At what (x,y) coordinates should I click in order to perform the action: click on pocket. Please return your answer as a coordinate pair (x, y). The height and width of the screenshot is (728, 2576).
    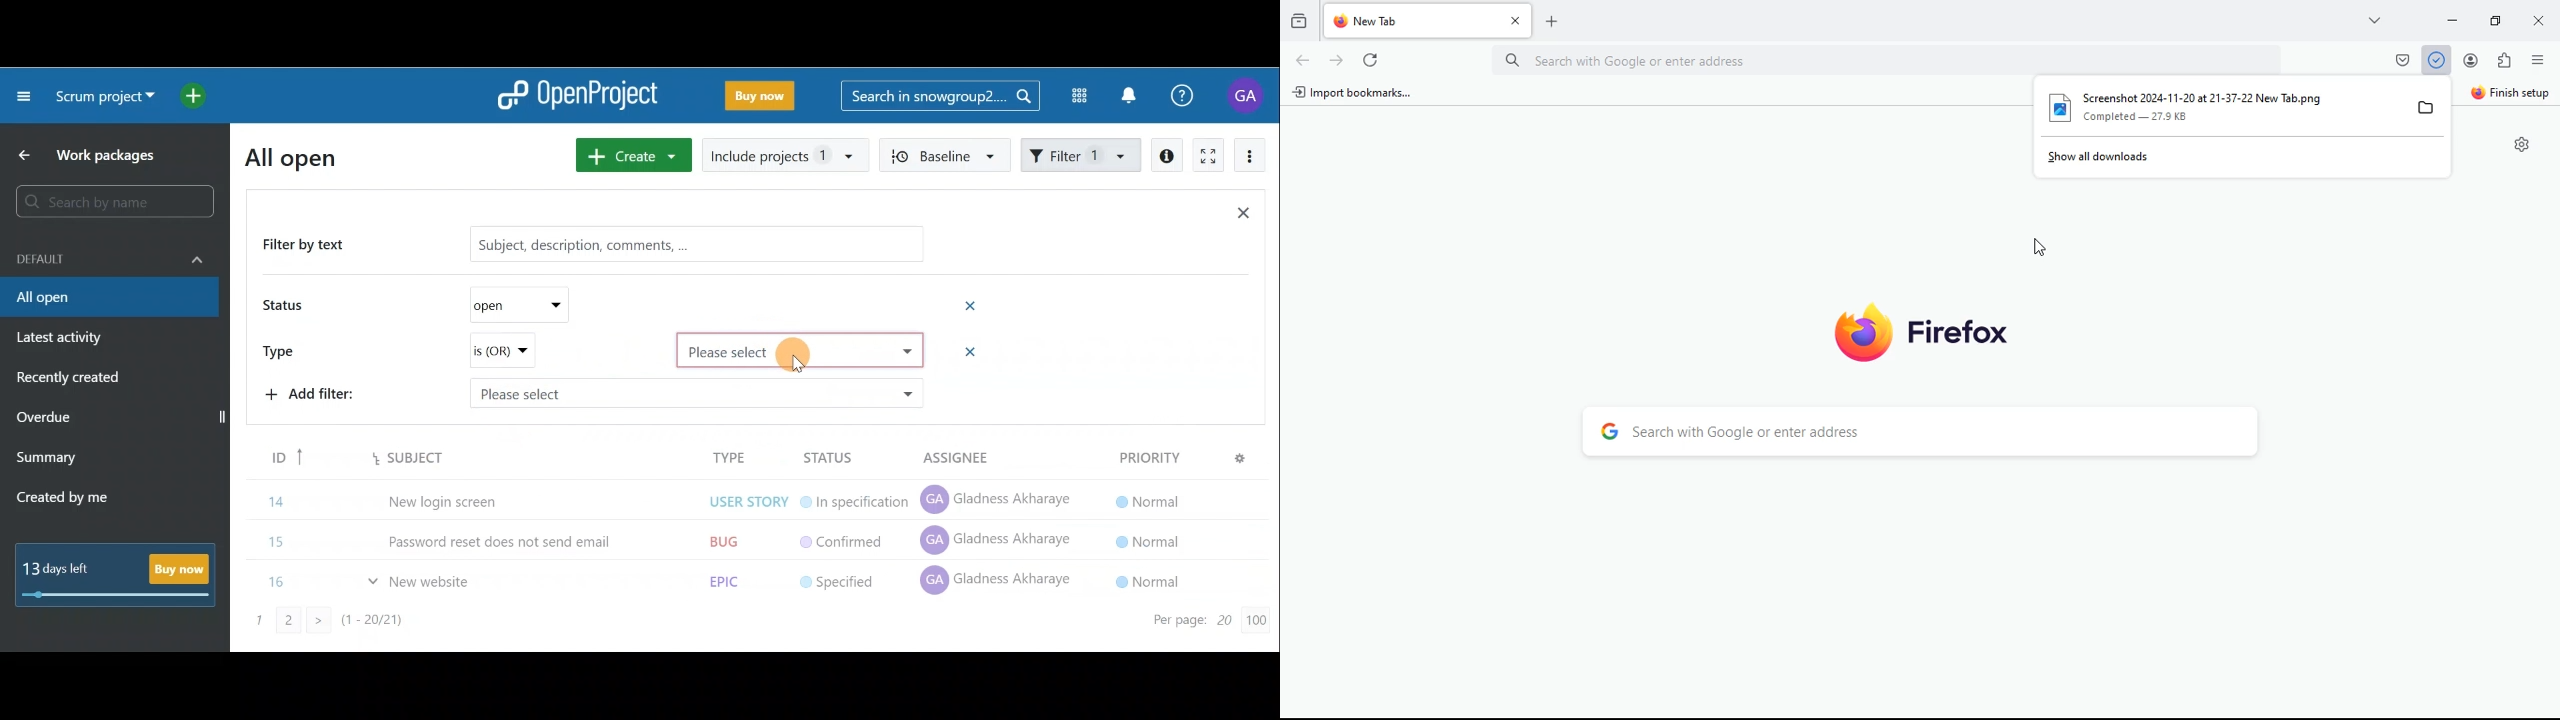
    Looking at the image, I should click on (2402, 60).